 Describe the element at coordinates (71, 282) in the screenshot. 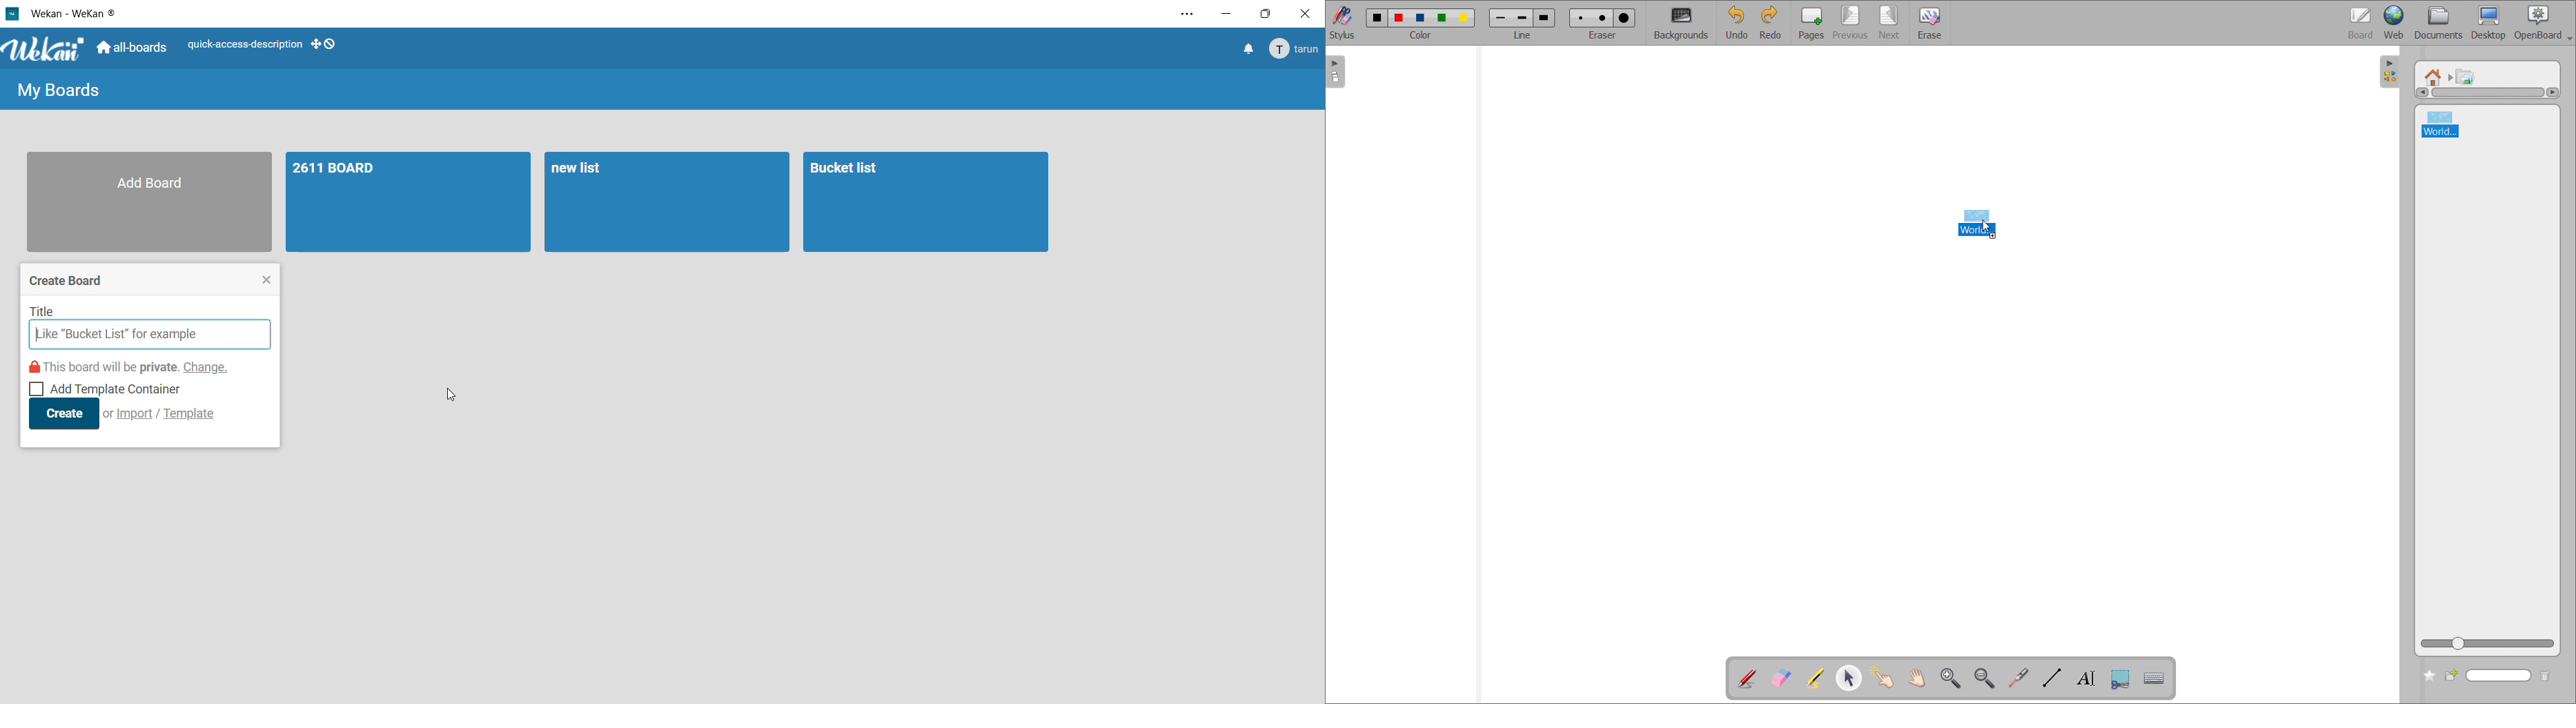

I see `create board` at that location.